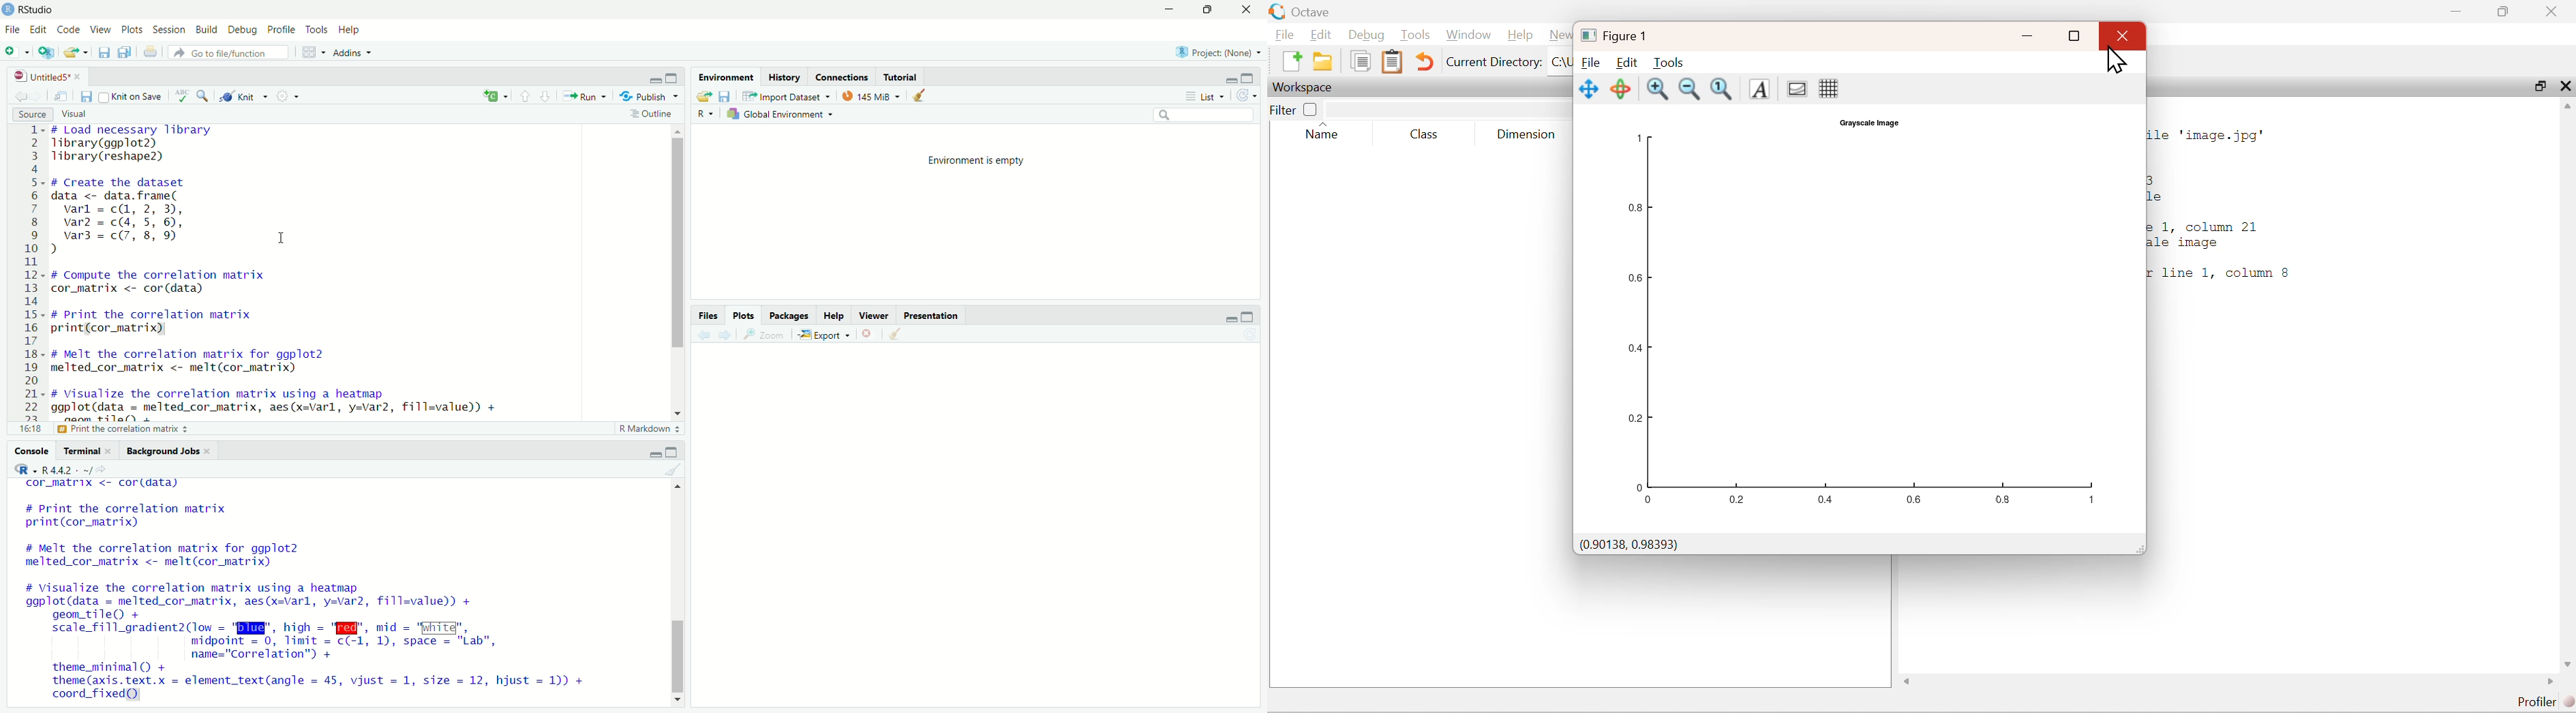 The image size is (2576, 728). Describe the element at coordinates (931, 316) in the screenshot. I see `presentation` at that location.